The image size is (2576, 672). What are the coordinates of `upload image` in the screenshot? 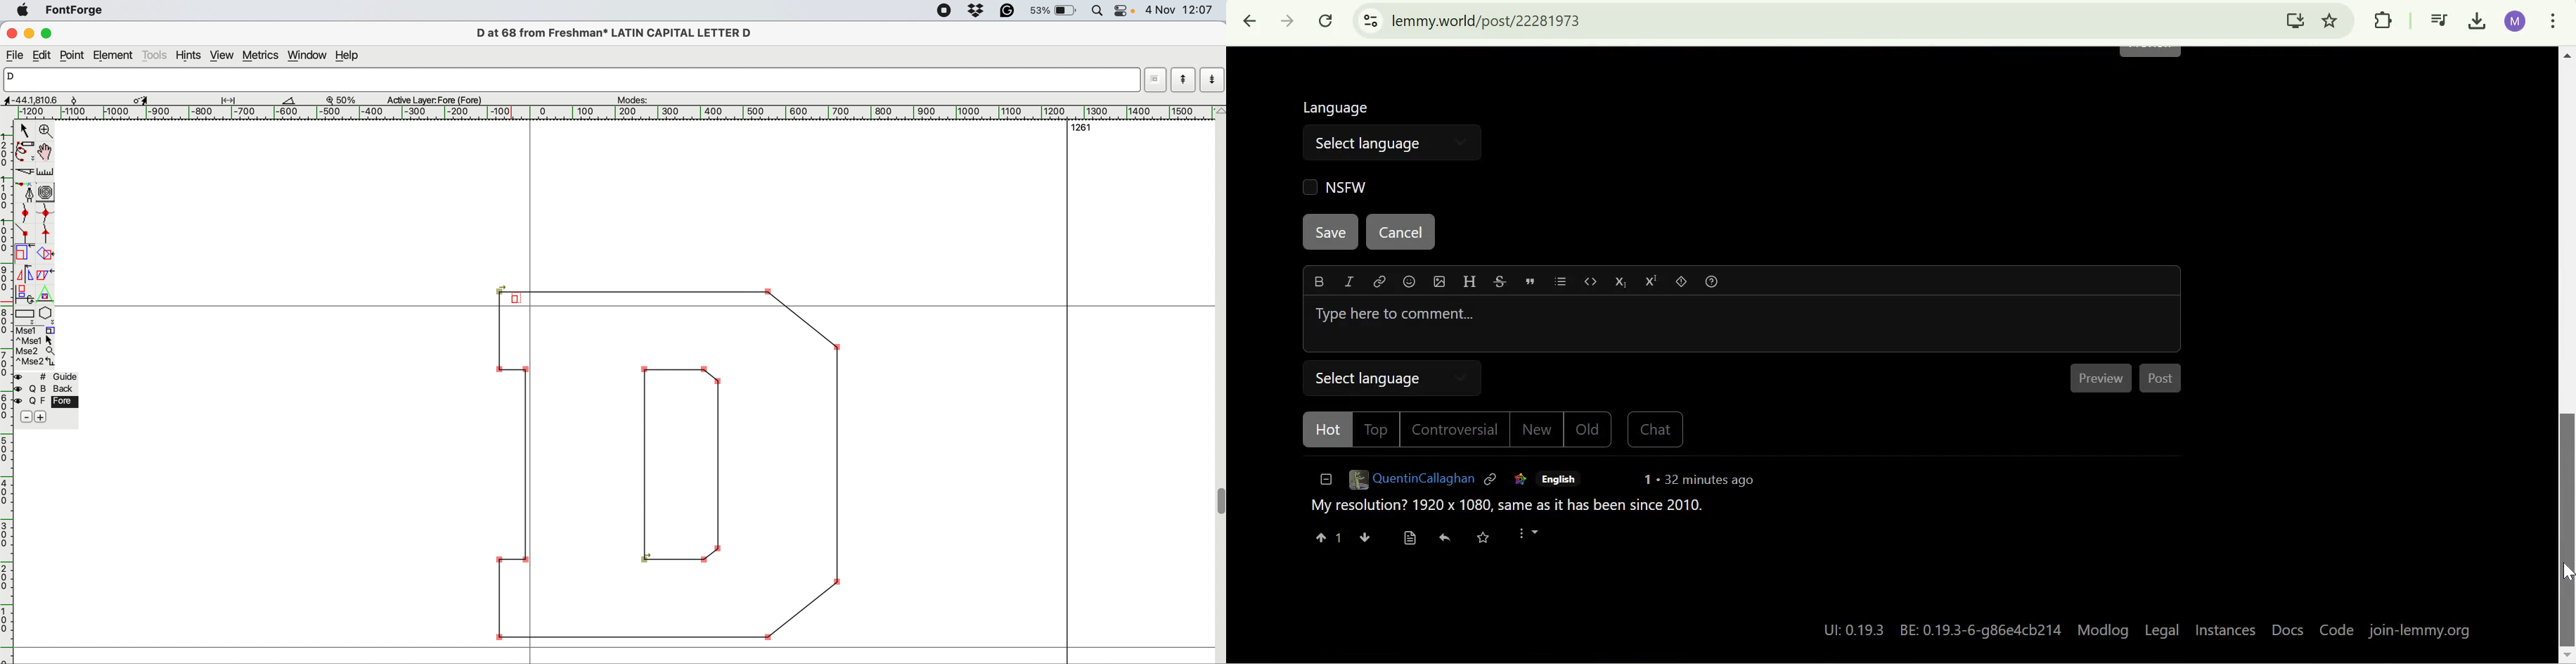 It's located at (1438, 282).